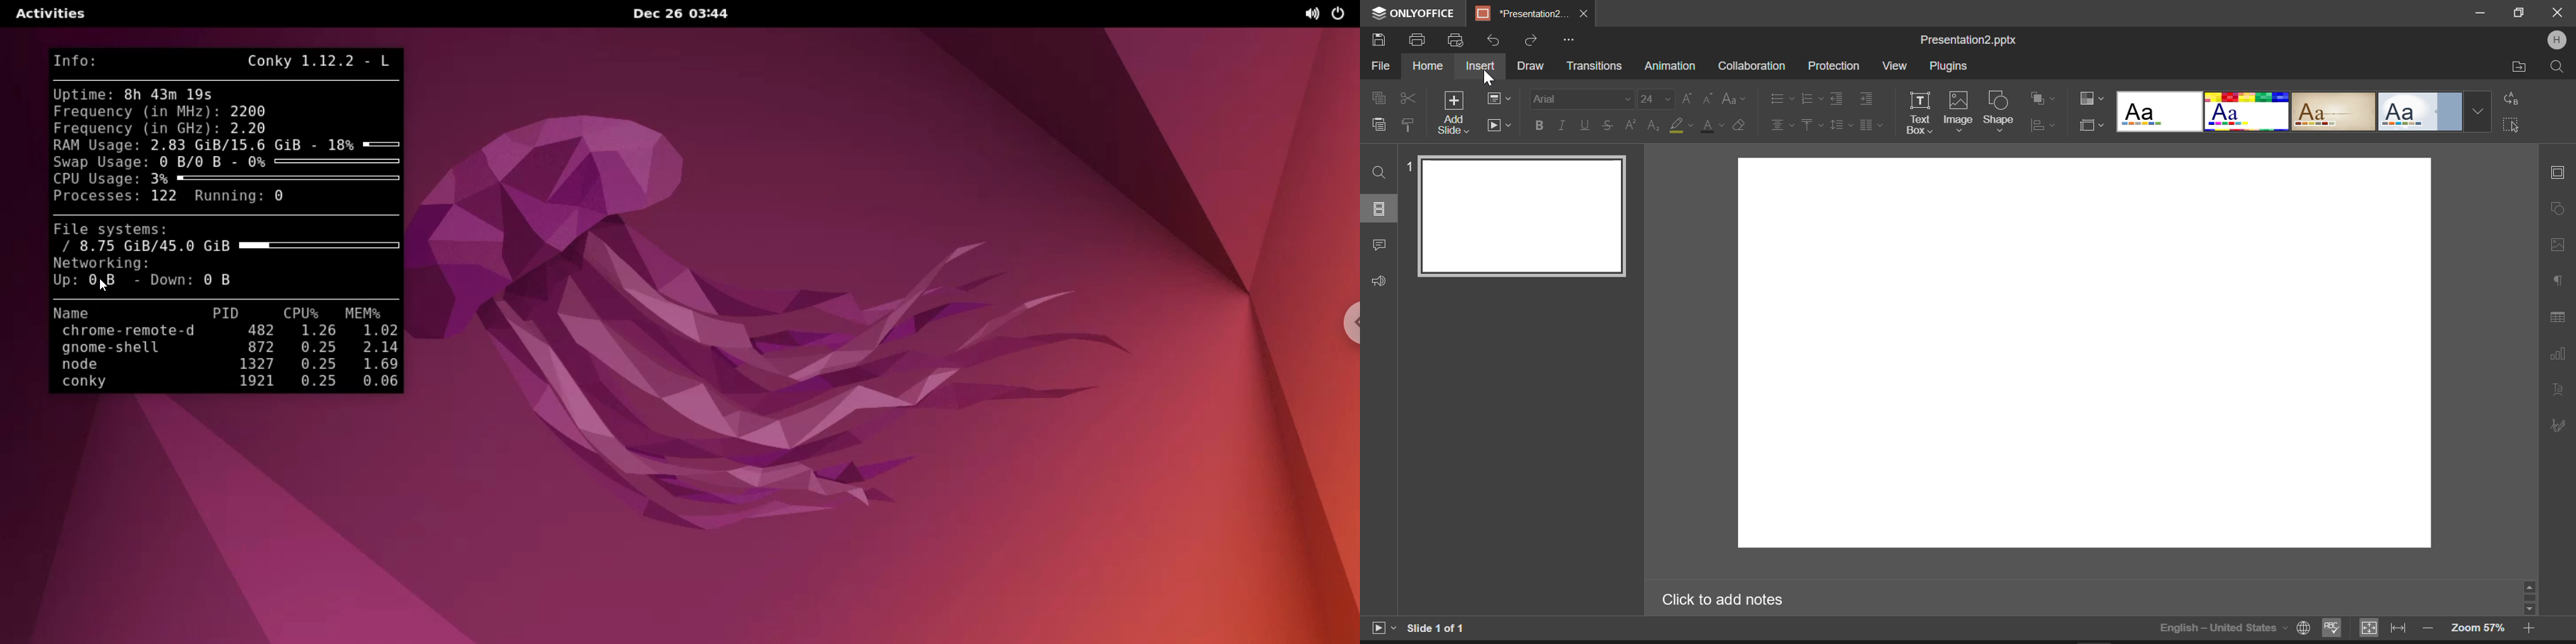 The image size is (2576, 644). I want to click on View, so click(1895, 65).